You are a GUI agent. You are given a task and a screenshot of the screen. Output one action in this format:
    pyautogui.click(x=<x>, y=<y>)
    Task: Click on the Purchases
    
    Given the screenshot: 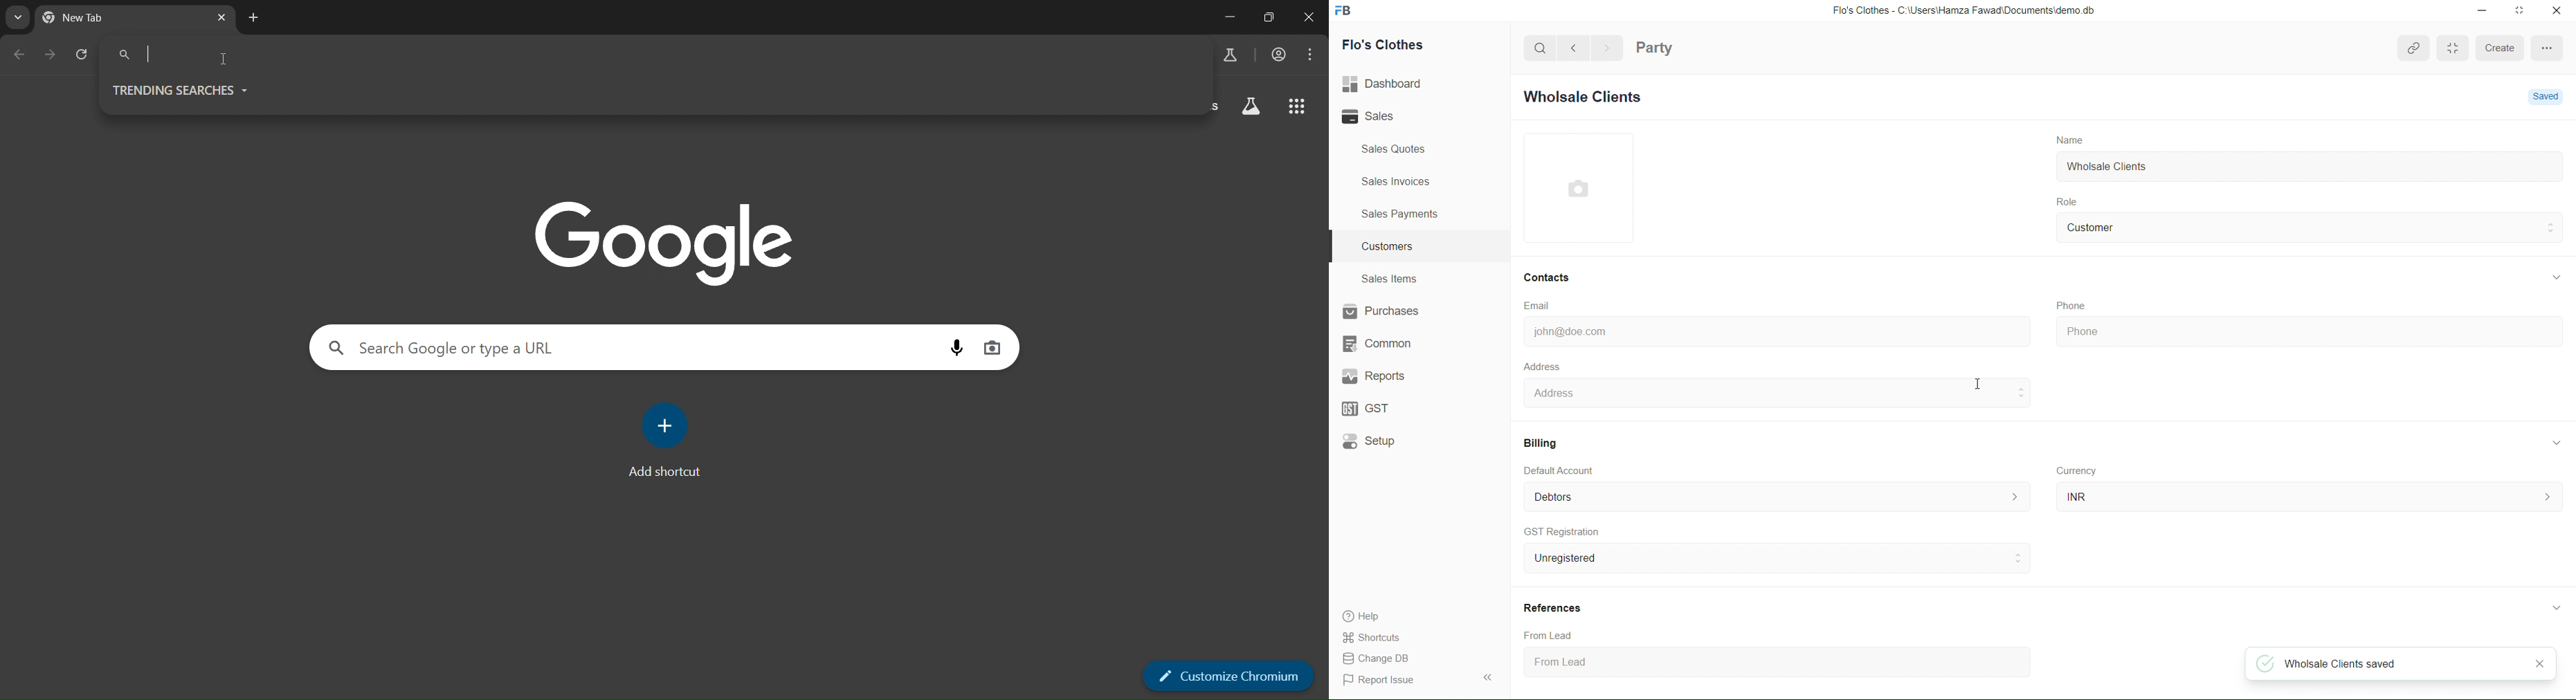 What is the action you would take?
    pyautogui.click(x=1382, y=311)
    